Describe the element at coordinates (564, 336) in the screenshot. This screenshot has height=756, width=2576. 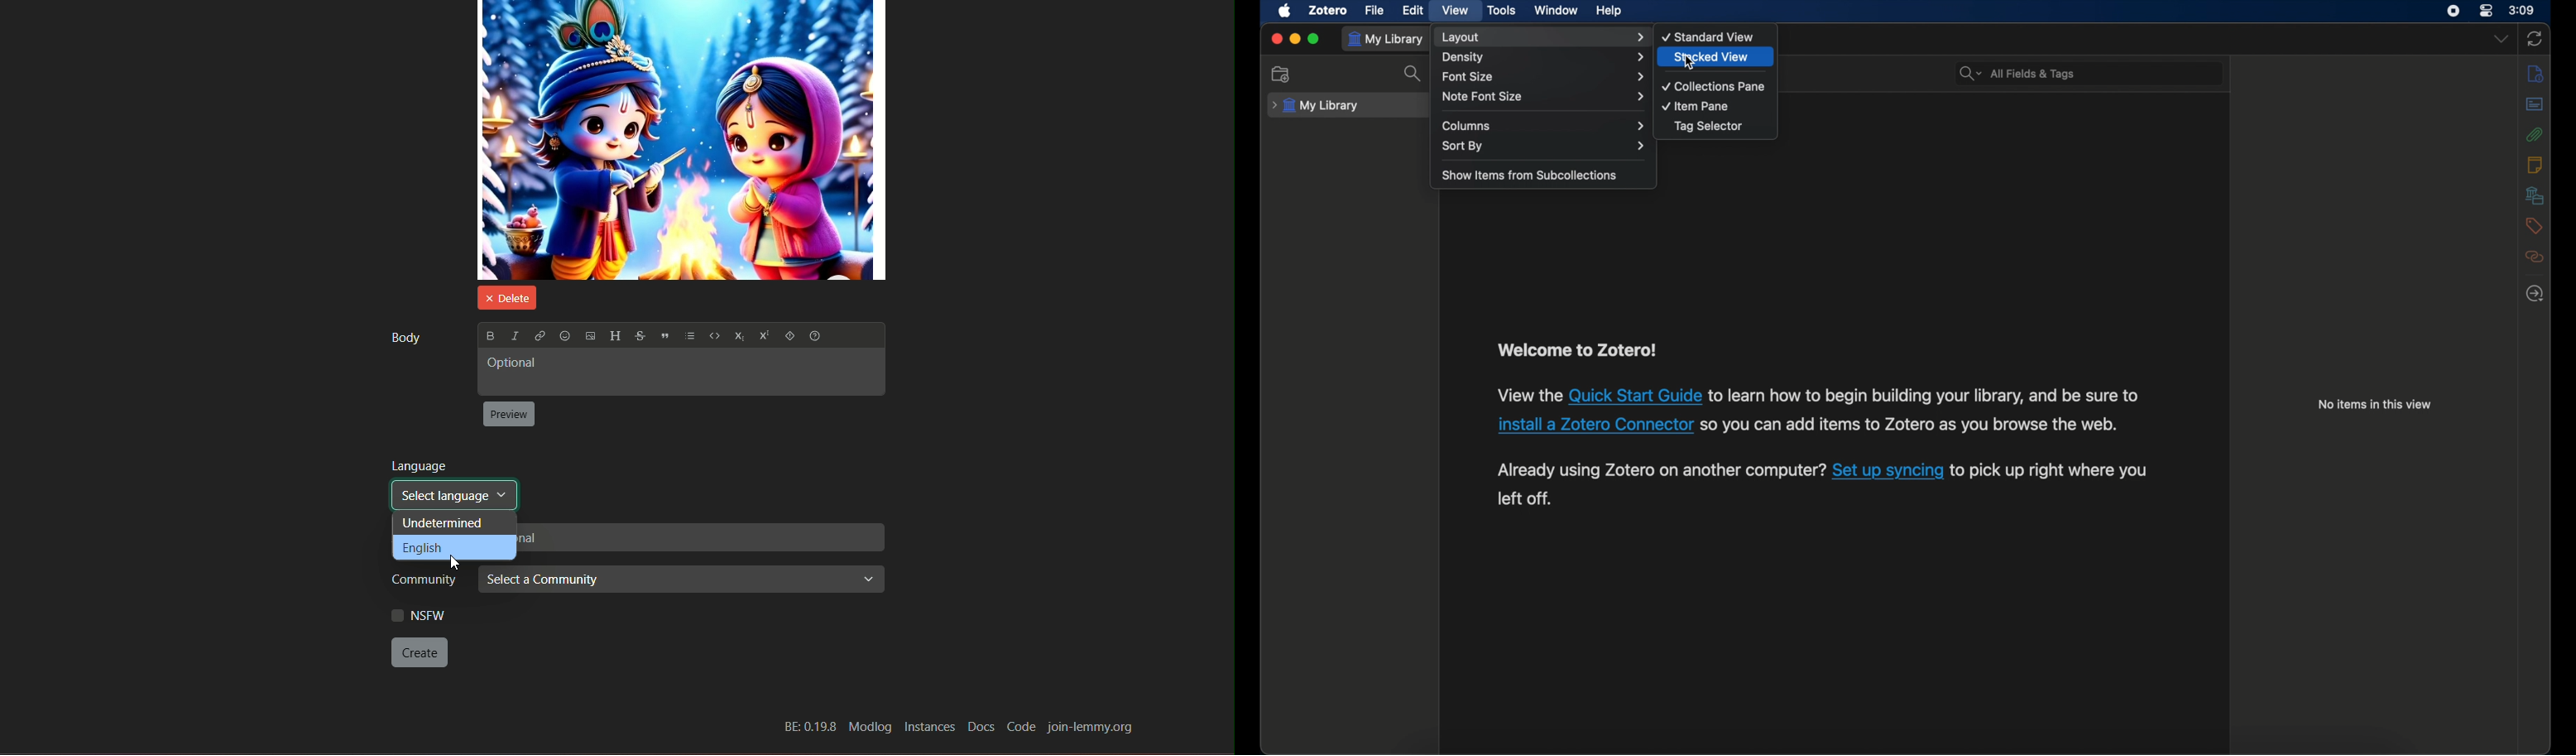
I see `emoji` at that location.